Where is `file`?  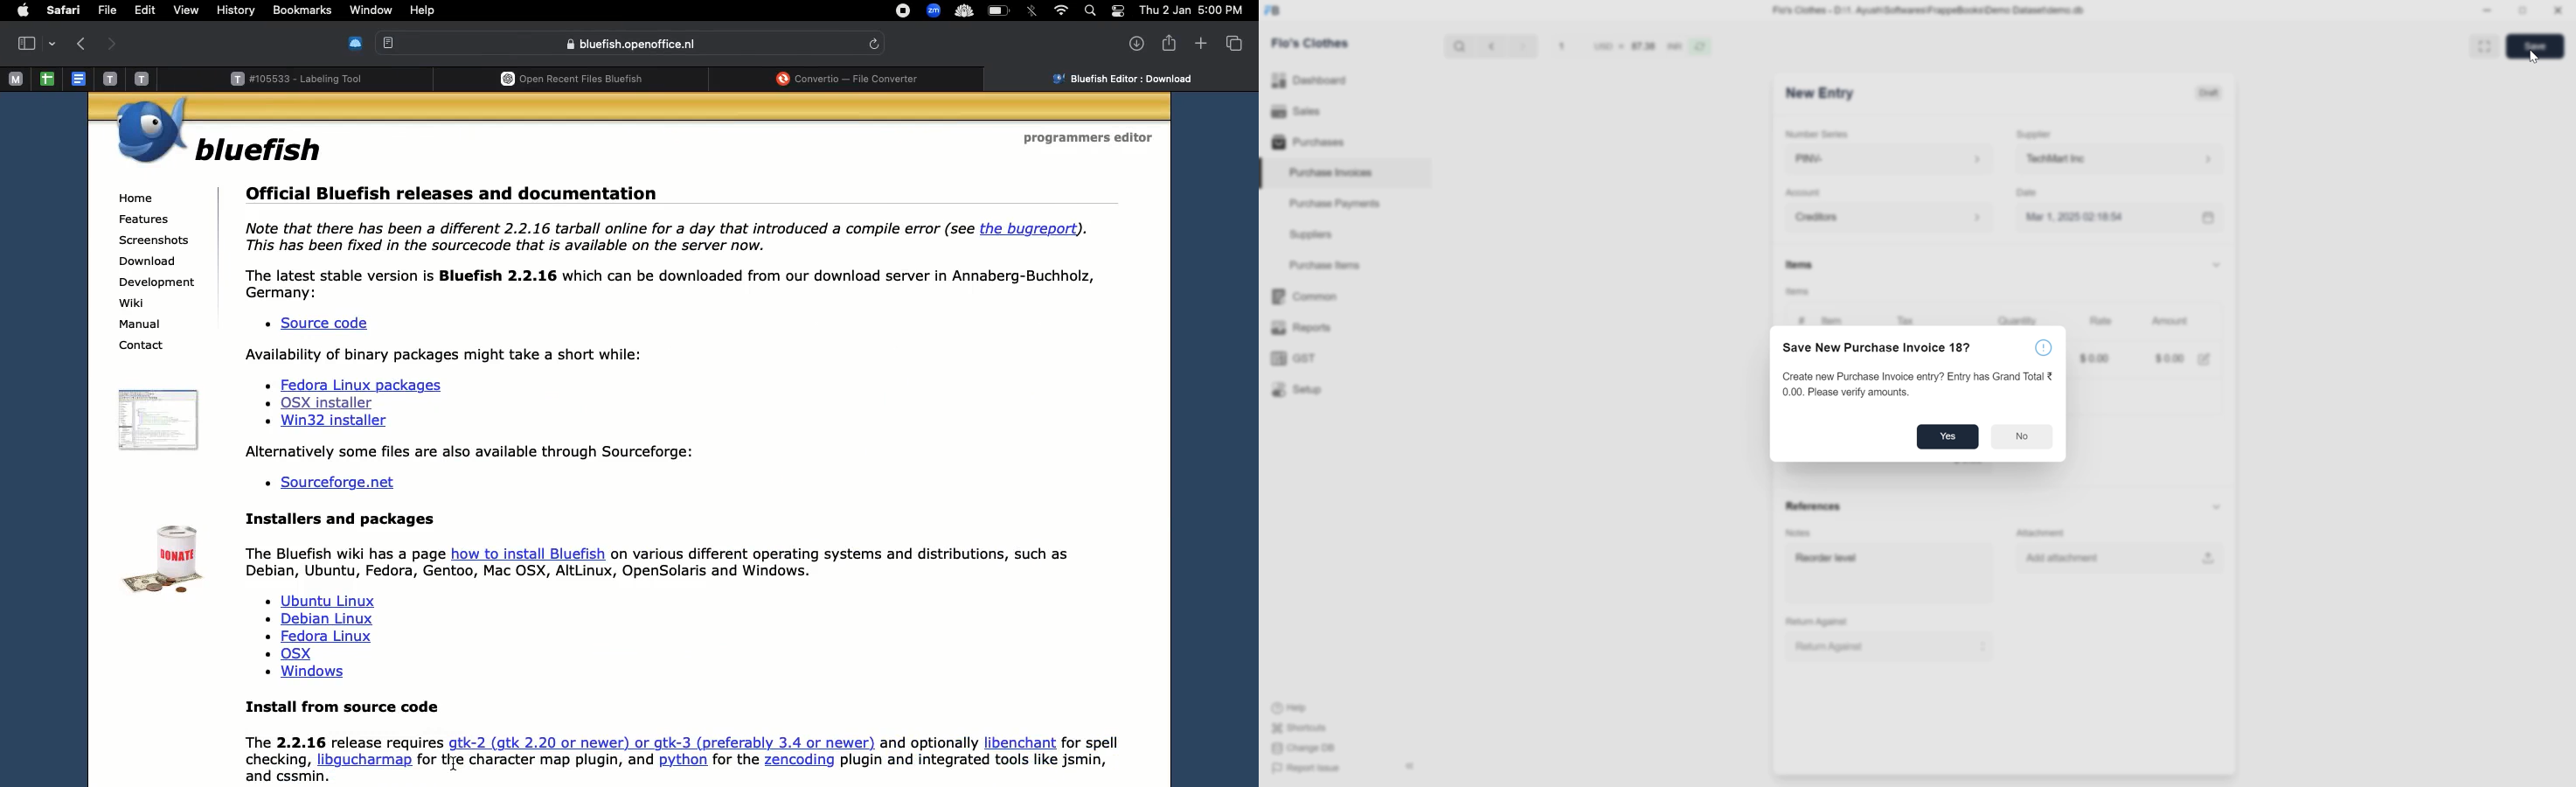 file is located at coordinates (122, 10).